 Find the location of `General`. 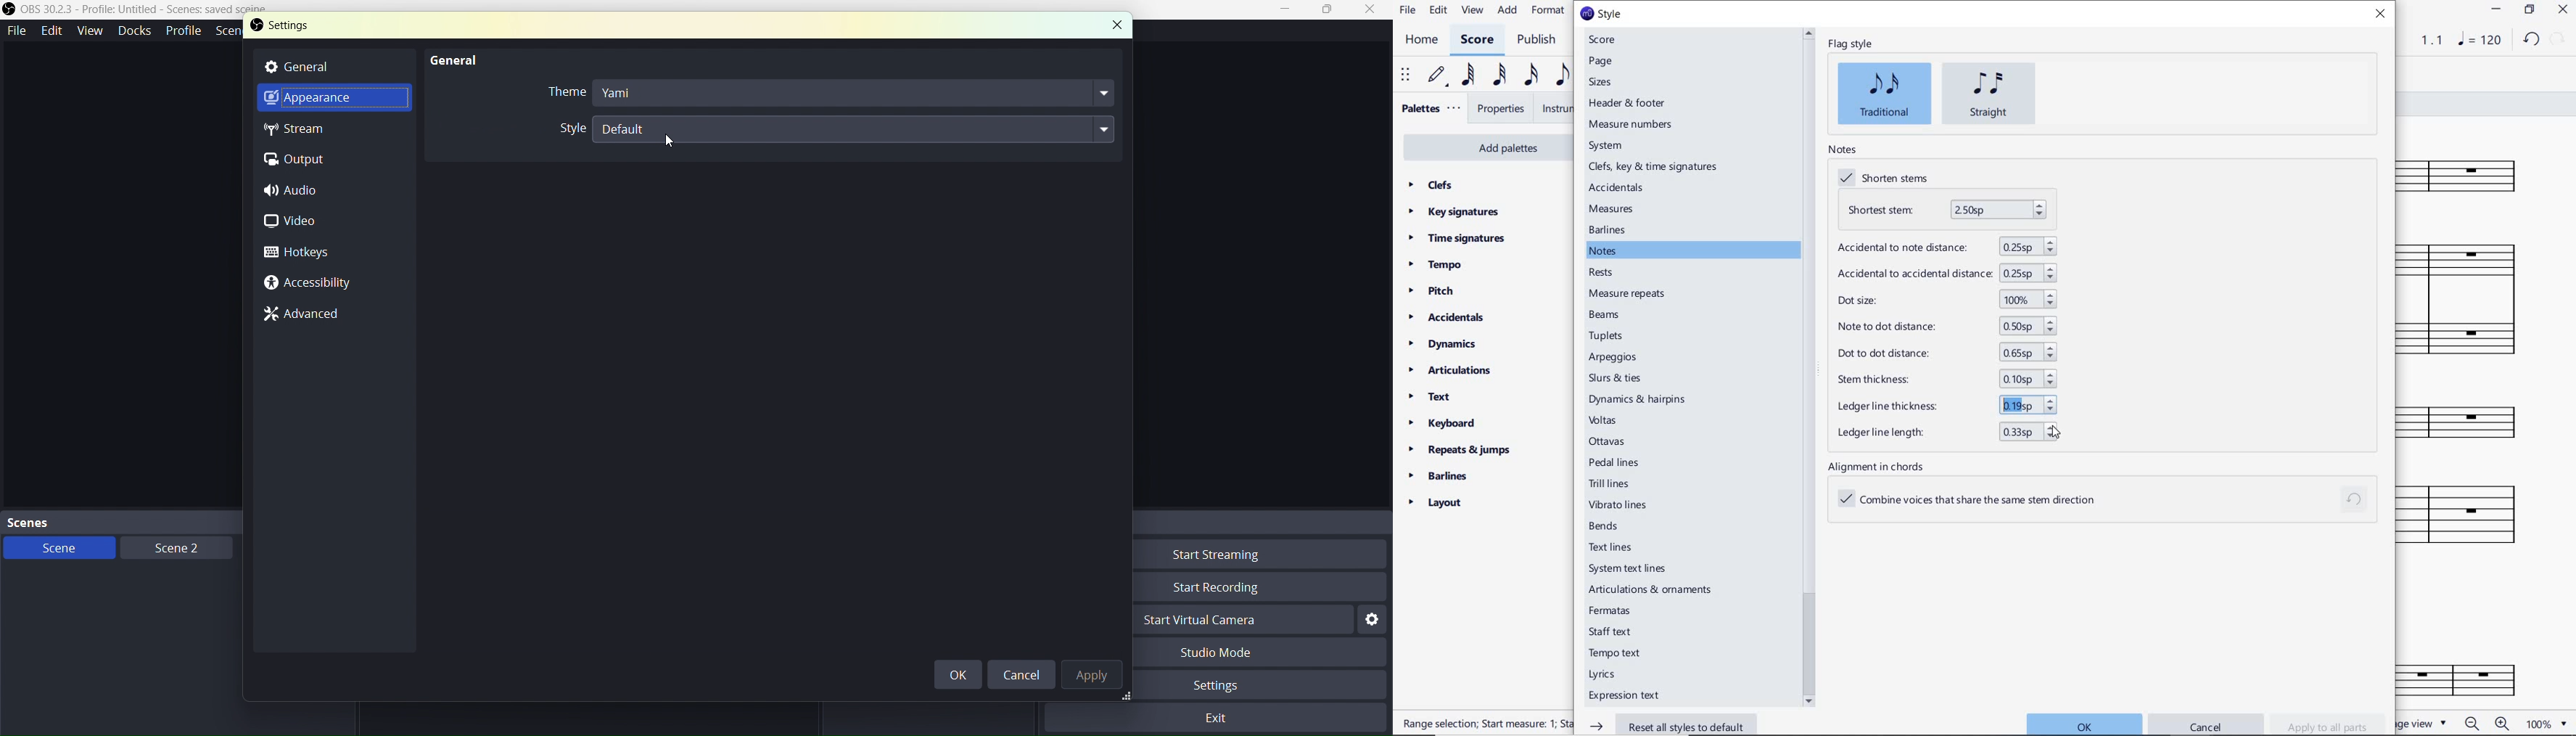

General is located at coordinates (328, 67).